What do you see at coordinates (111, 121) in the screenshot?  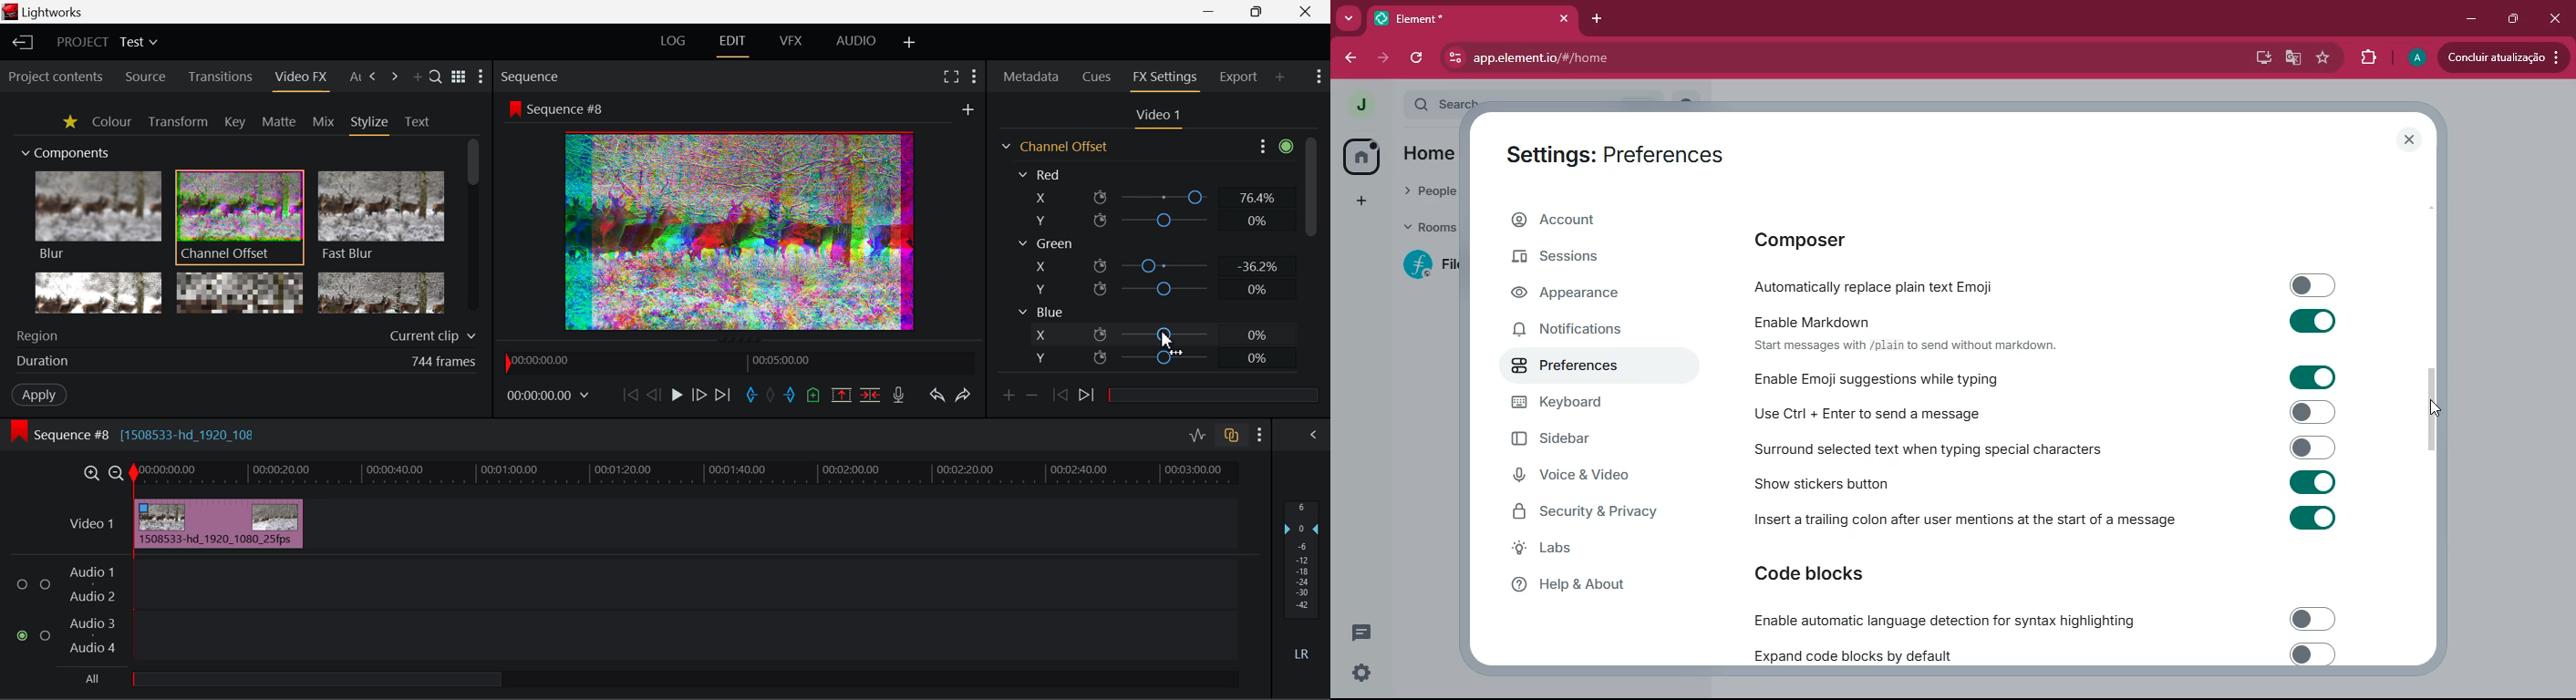 I see `Colour` at bounding box center [111, 121].